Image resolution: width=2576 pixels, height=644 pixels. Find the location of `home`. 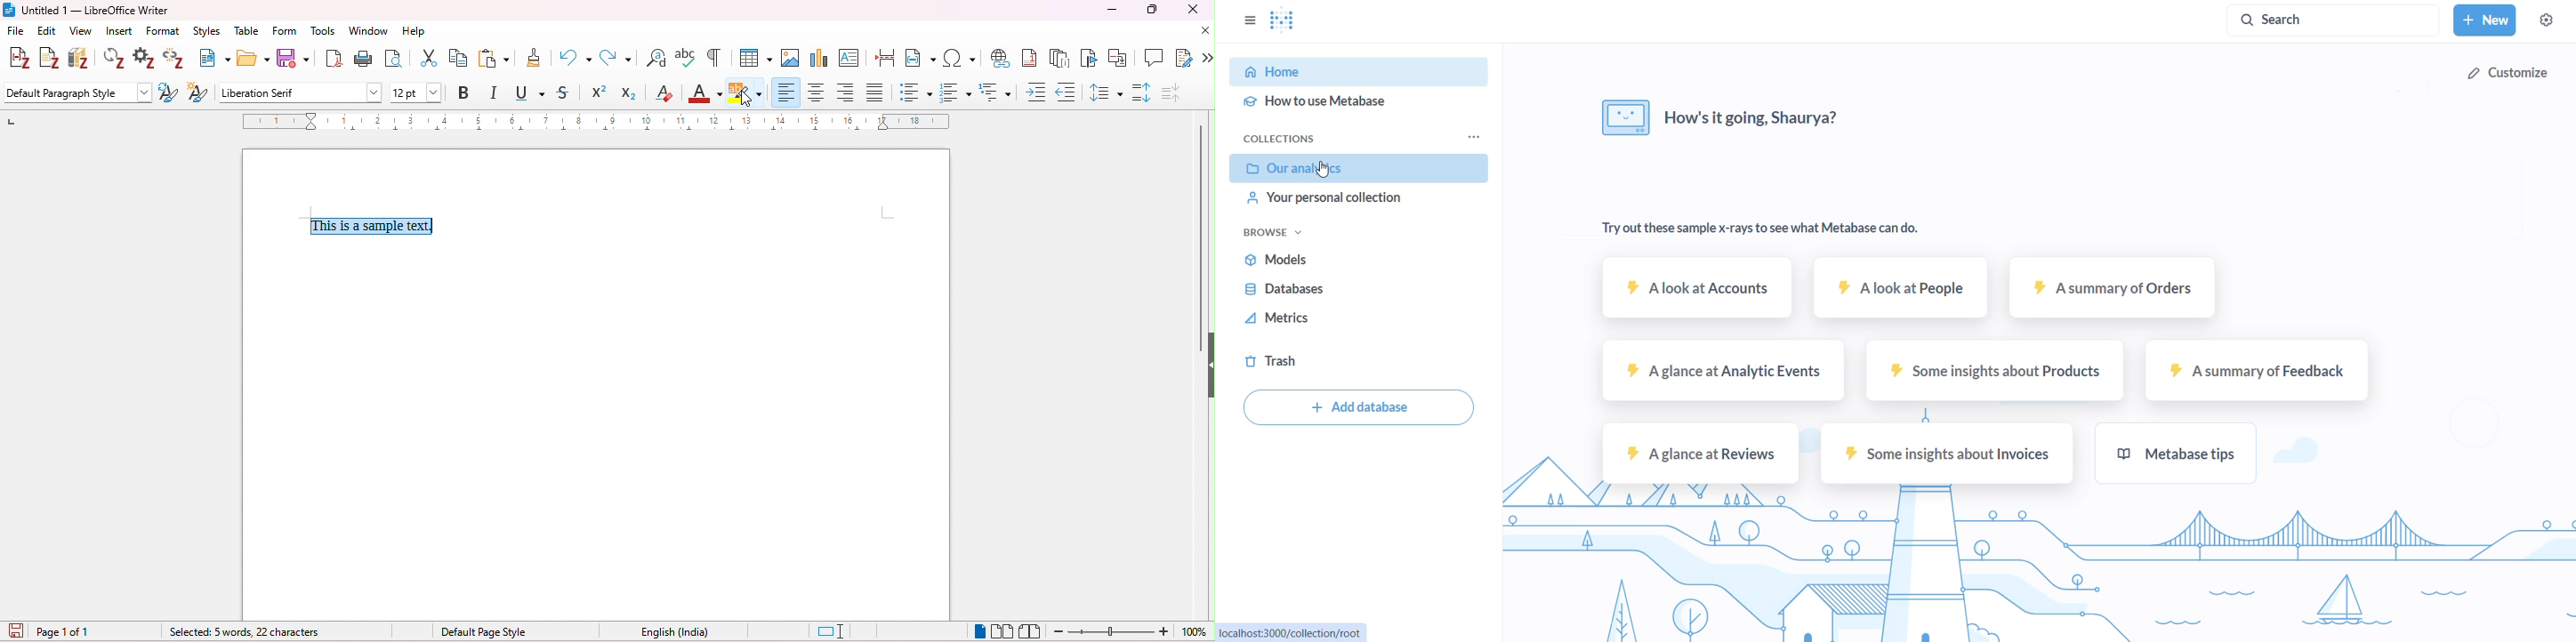

home is located at coordinates (1346, 72).